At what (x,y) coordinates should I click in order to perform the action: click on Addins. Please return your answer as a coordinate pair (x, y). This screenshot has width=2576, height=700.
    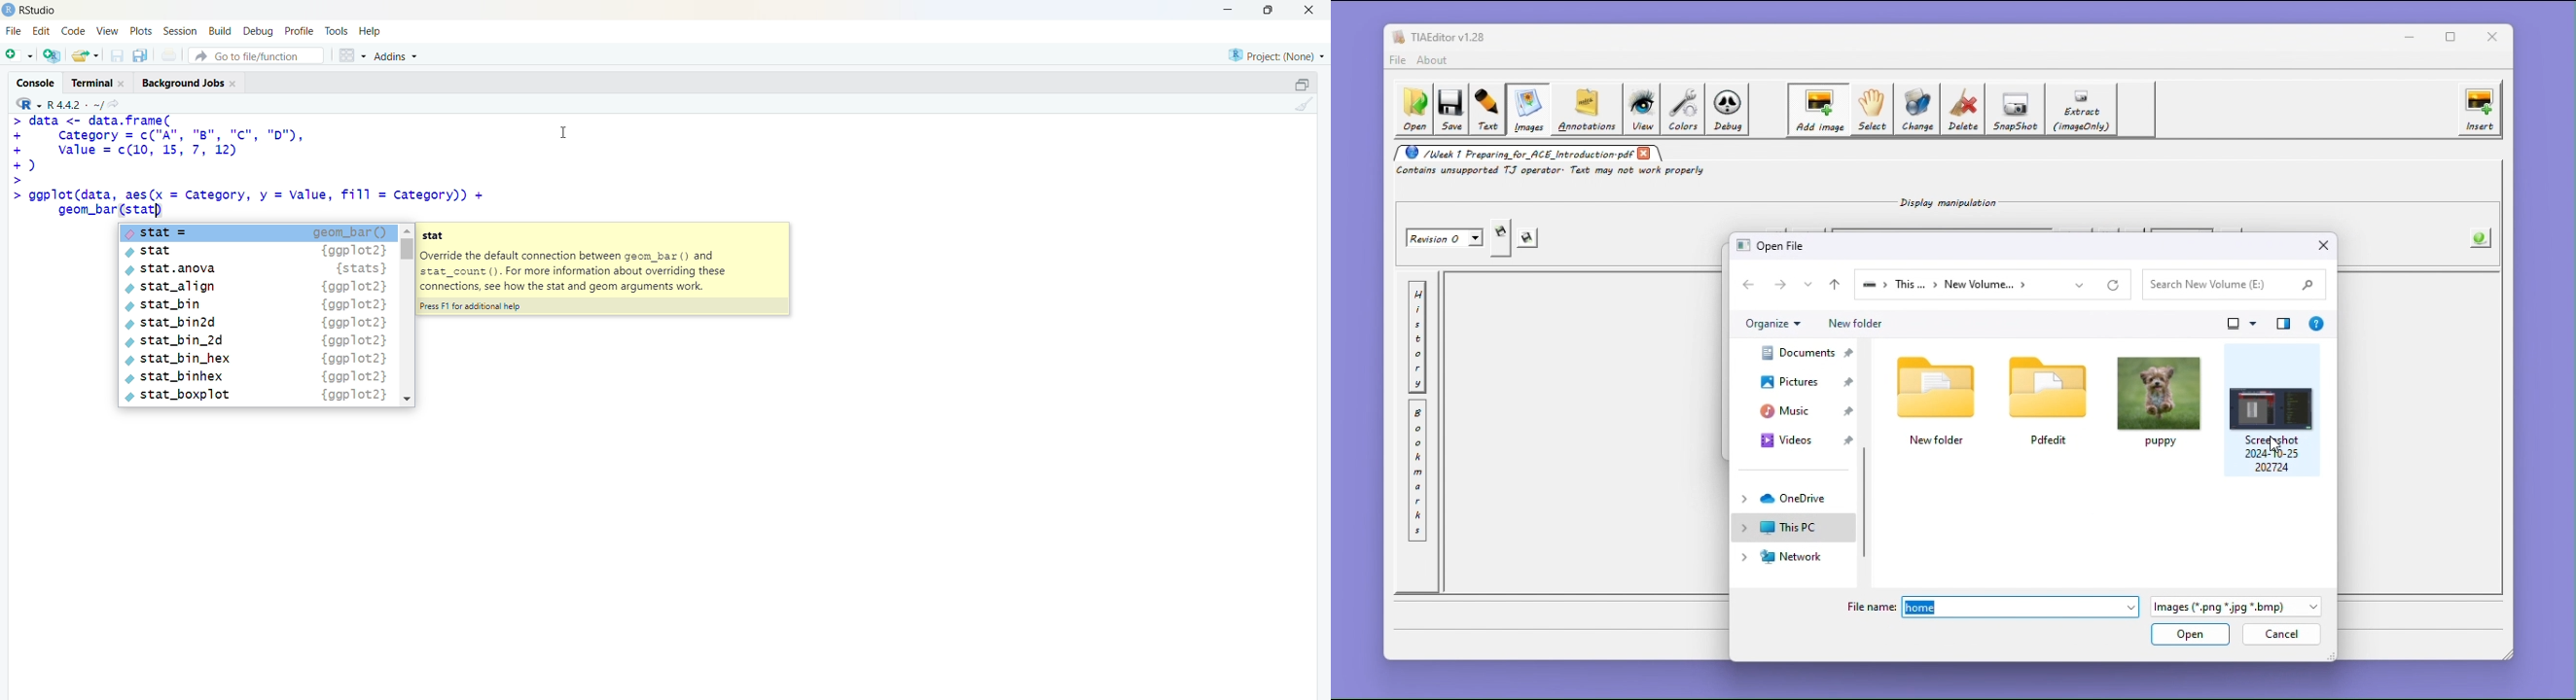
    Looking at the image, I should click on (399, 57).